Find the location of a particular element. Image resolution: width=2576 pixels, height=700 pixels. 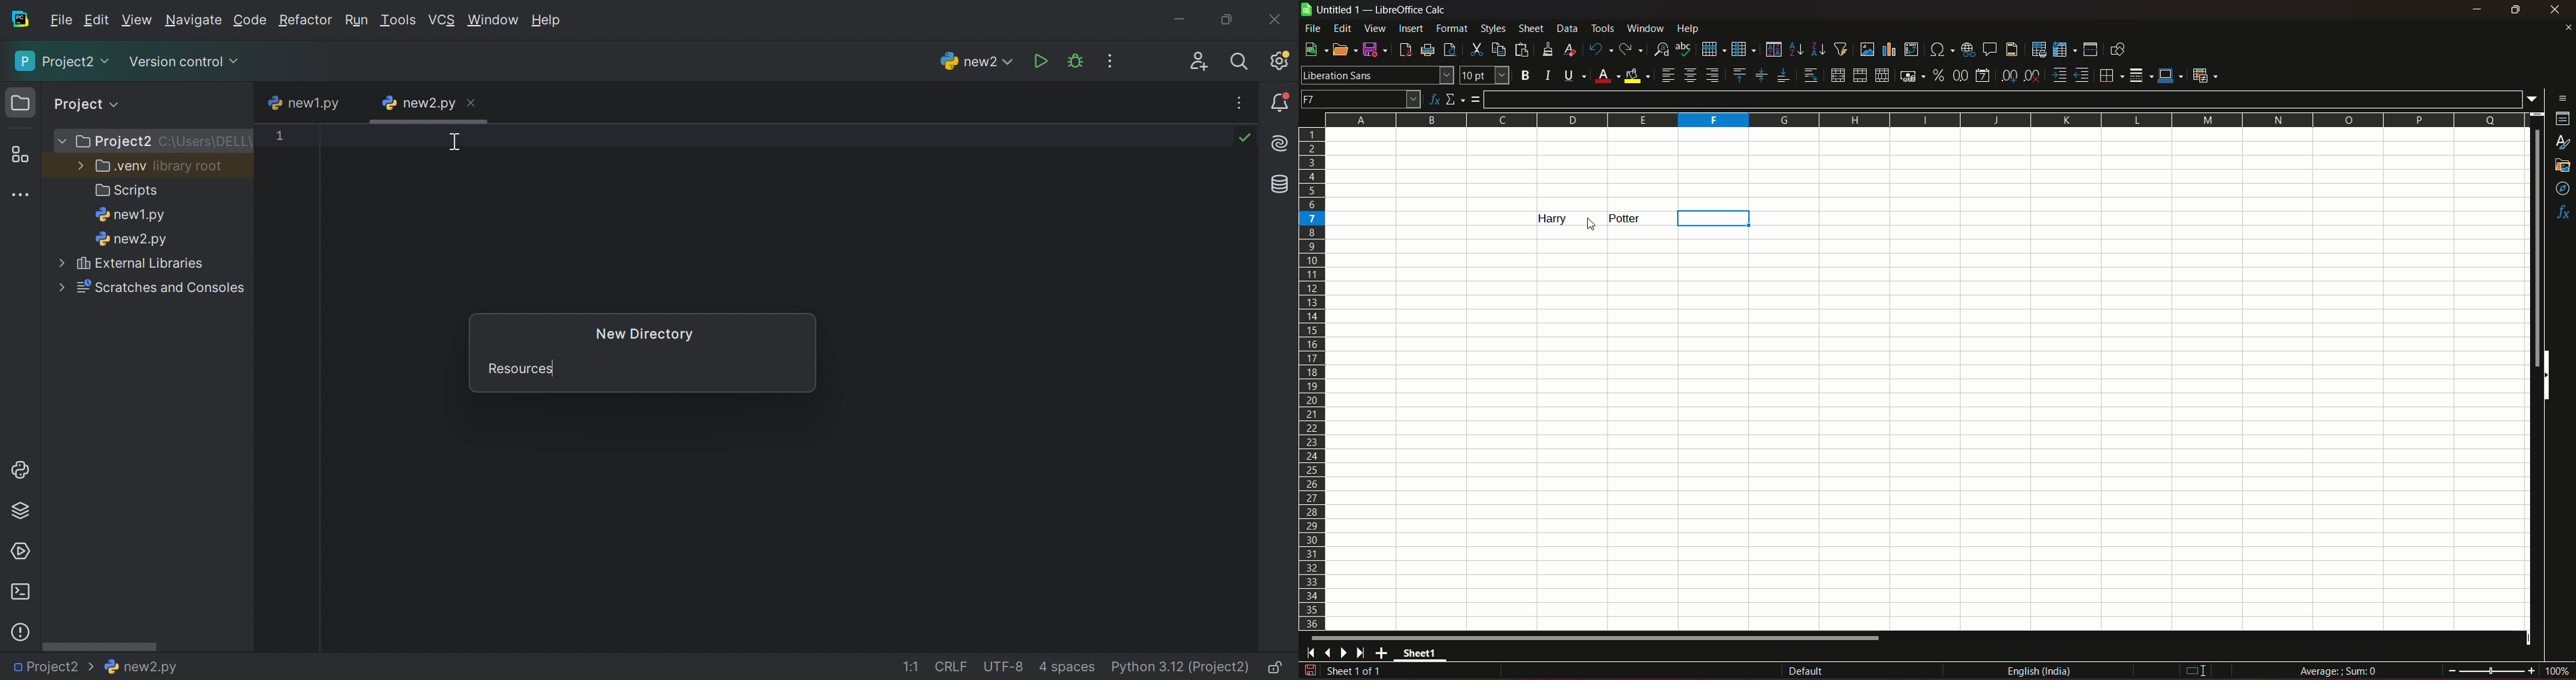

default is located at coordinates (1806, 672).